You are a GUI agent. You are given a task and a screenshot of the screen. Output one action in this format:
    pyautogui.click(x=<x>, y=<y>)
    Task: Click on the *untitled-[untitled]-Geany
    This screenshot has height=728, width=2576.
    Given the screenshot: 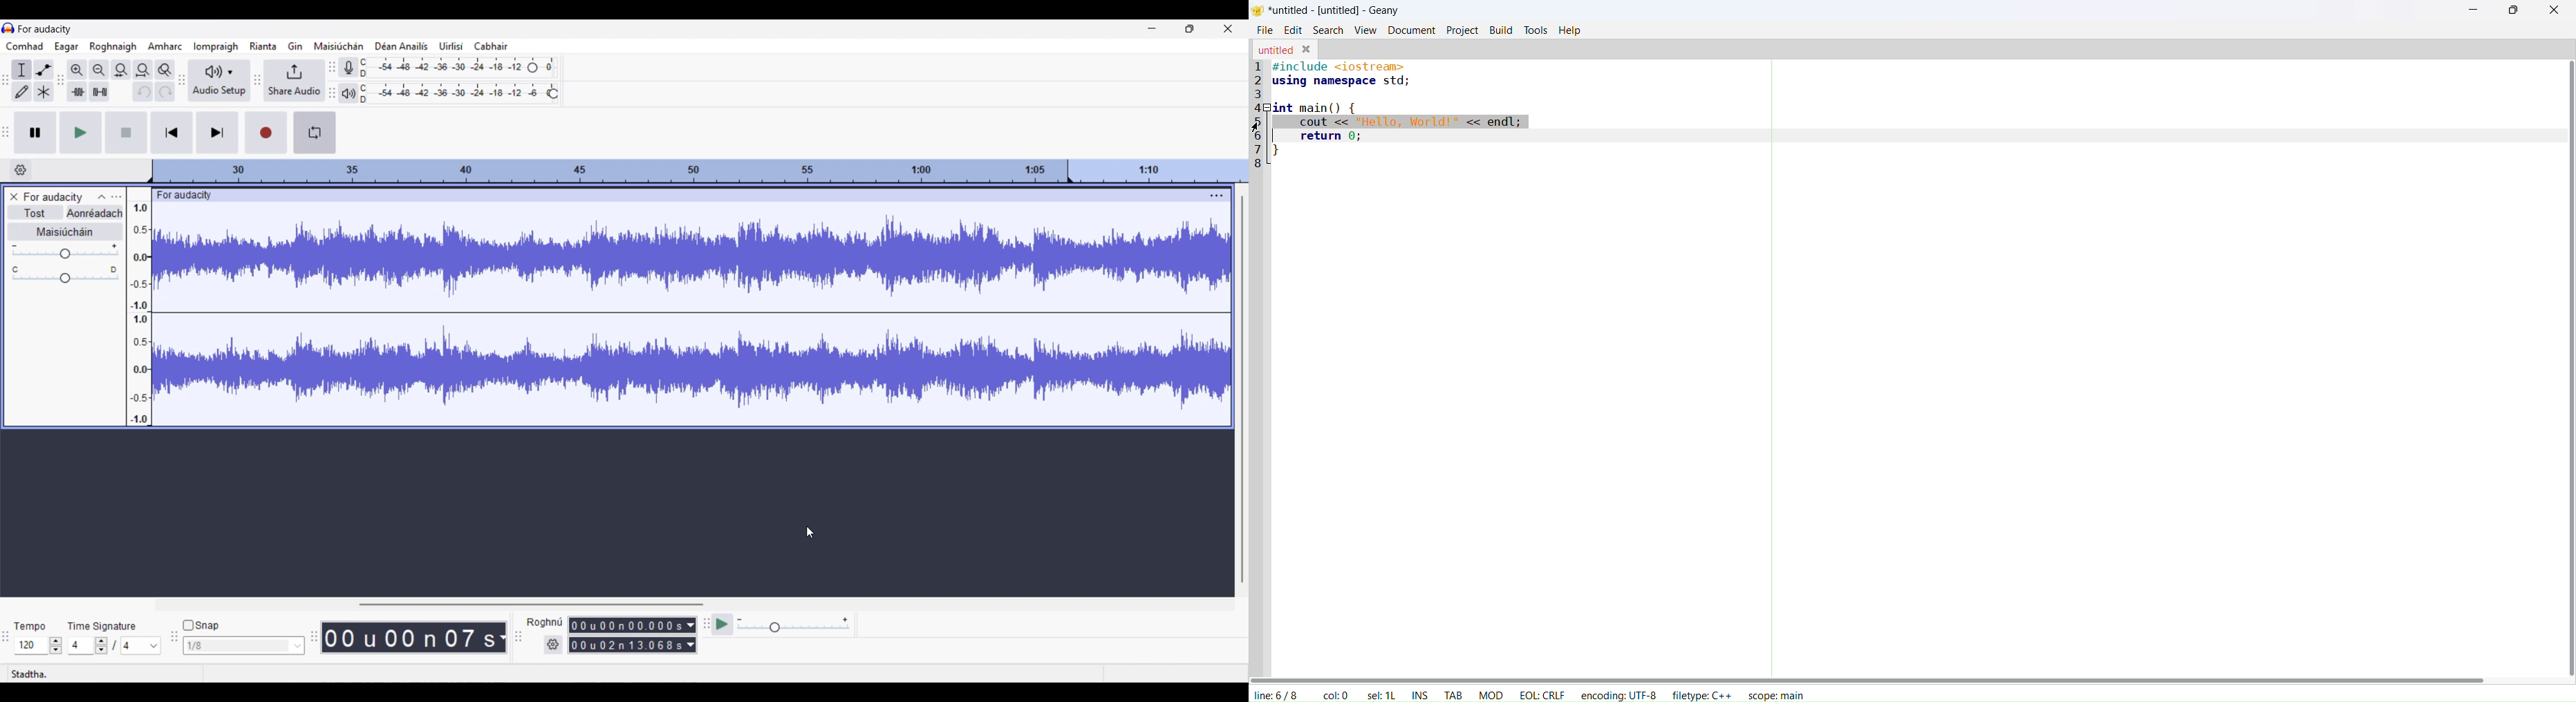 What is the action you would take?
    pyautogui.click(x=1334, y=10)
    